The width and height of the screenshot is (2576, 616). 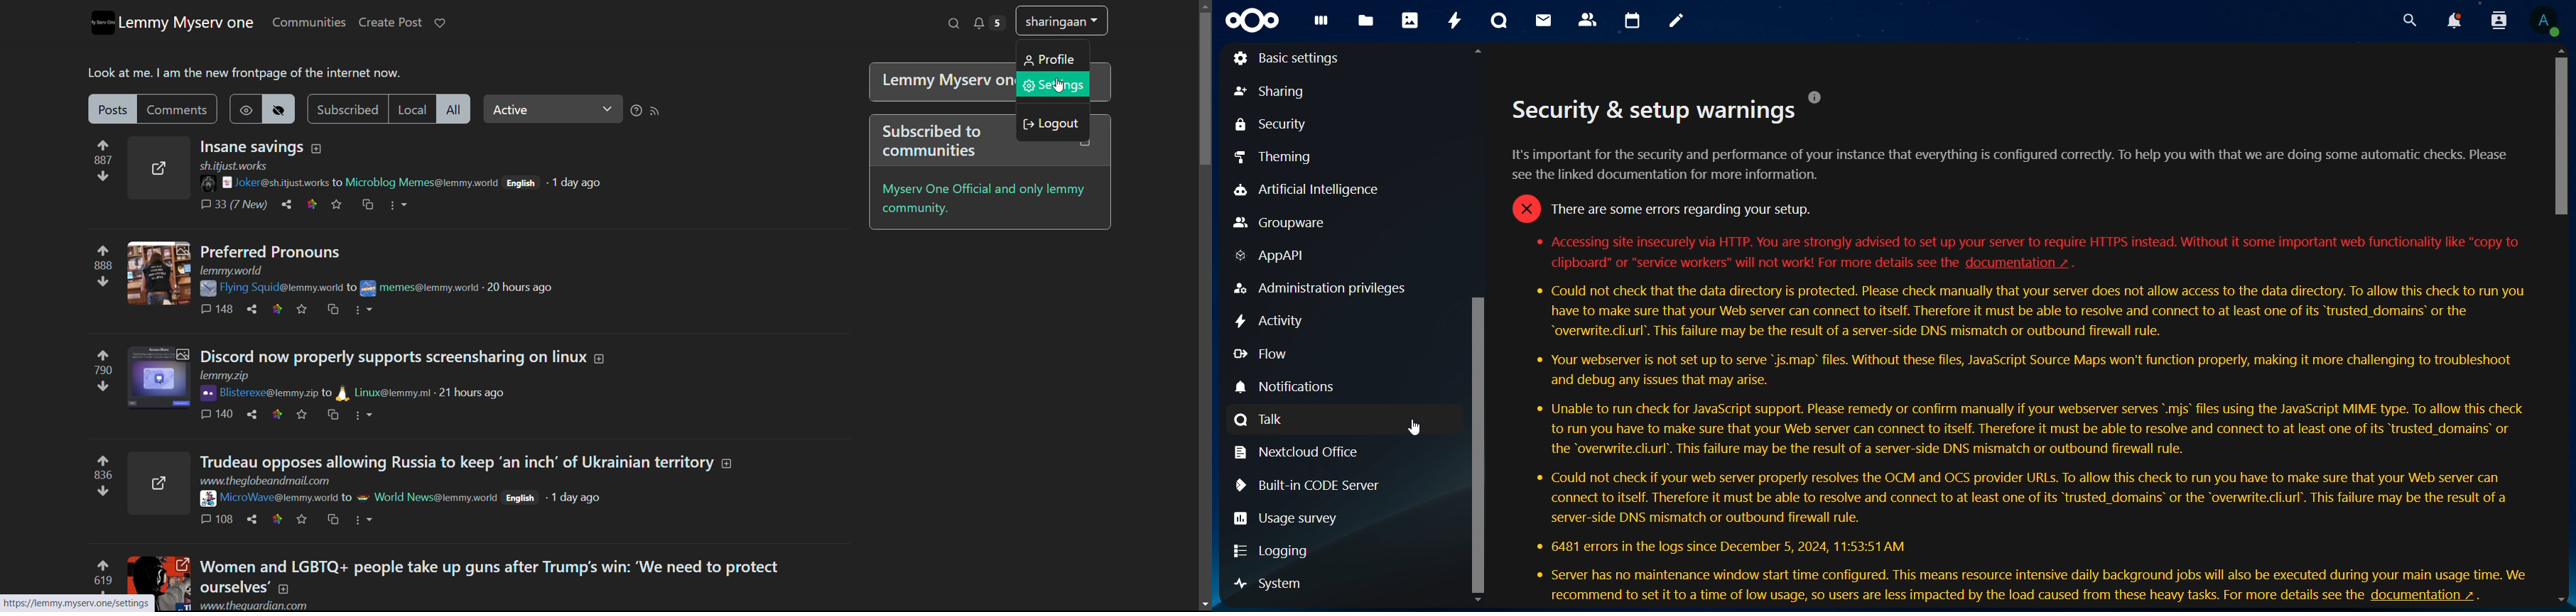 I want to click on view profile, so click(x=2543, y=21).